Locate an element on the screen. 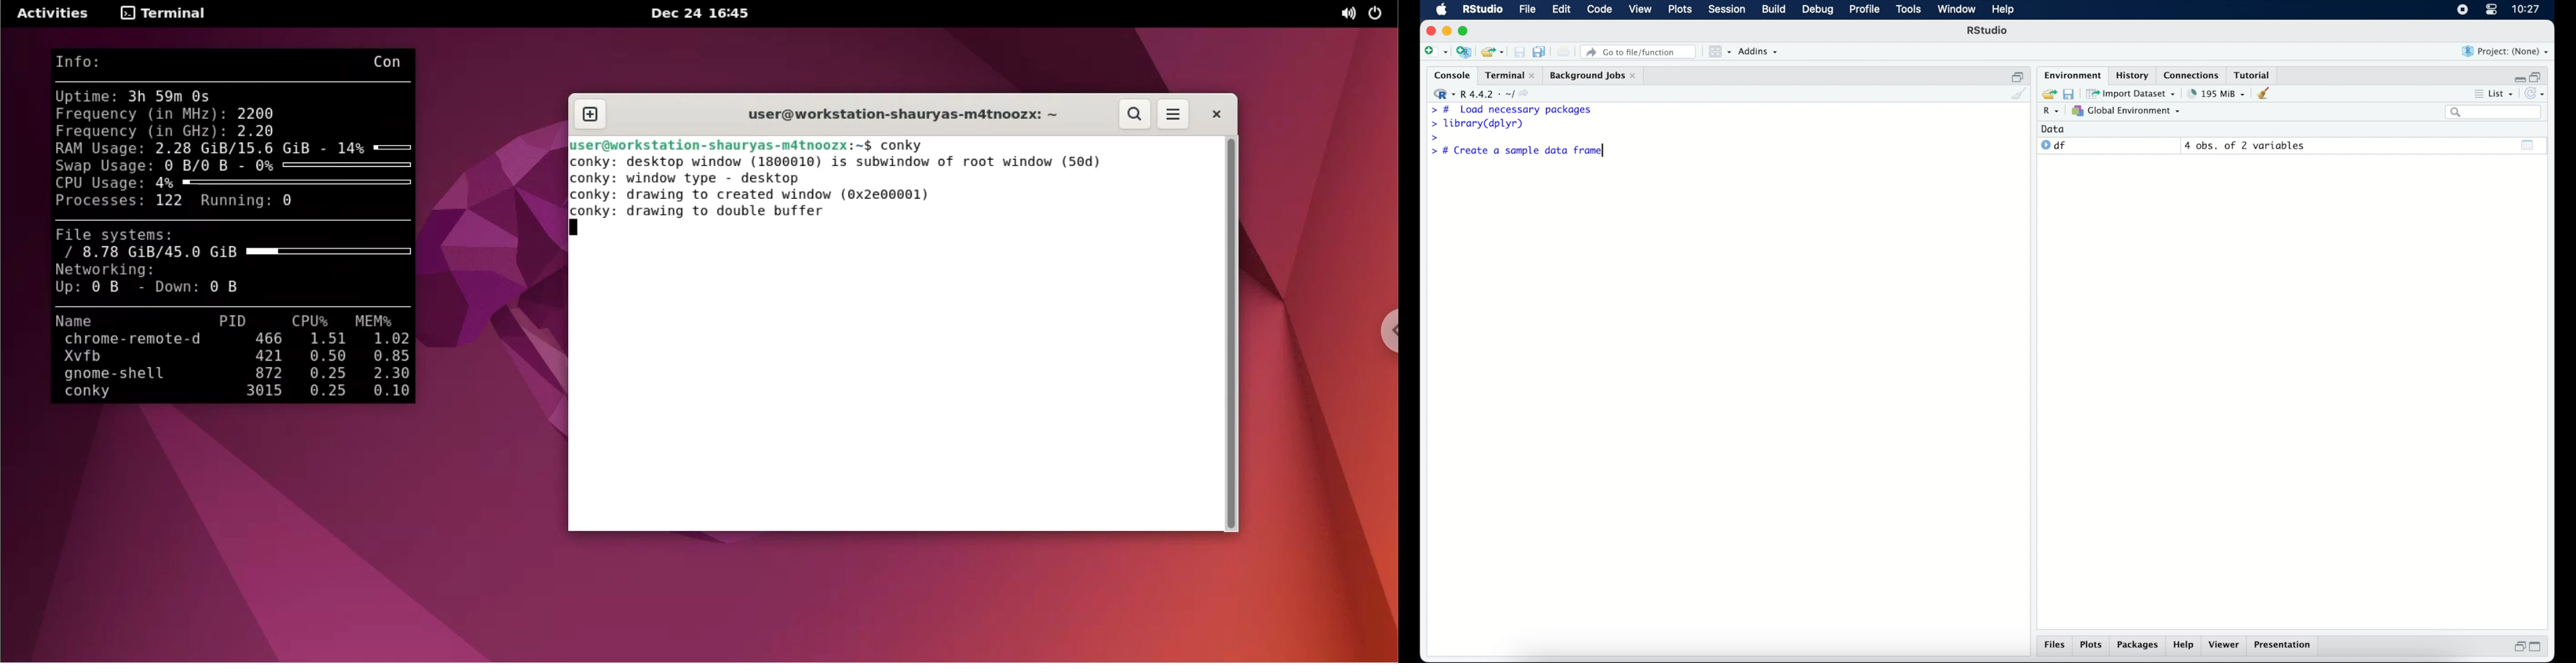 The width and height of the screenshot is (2576, 672). clear console is located at coordinates (2018, 95).